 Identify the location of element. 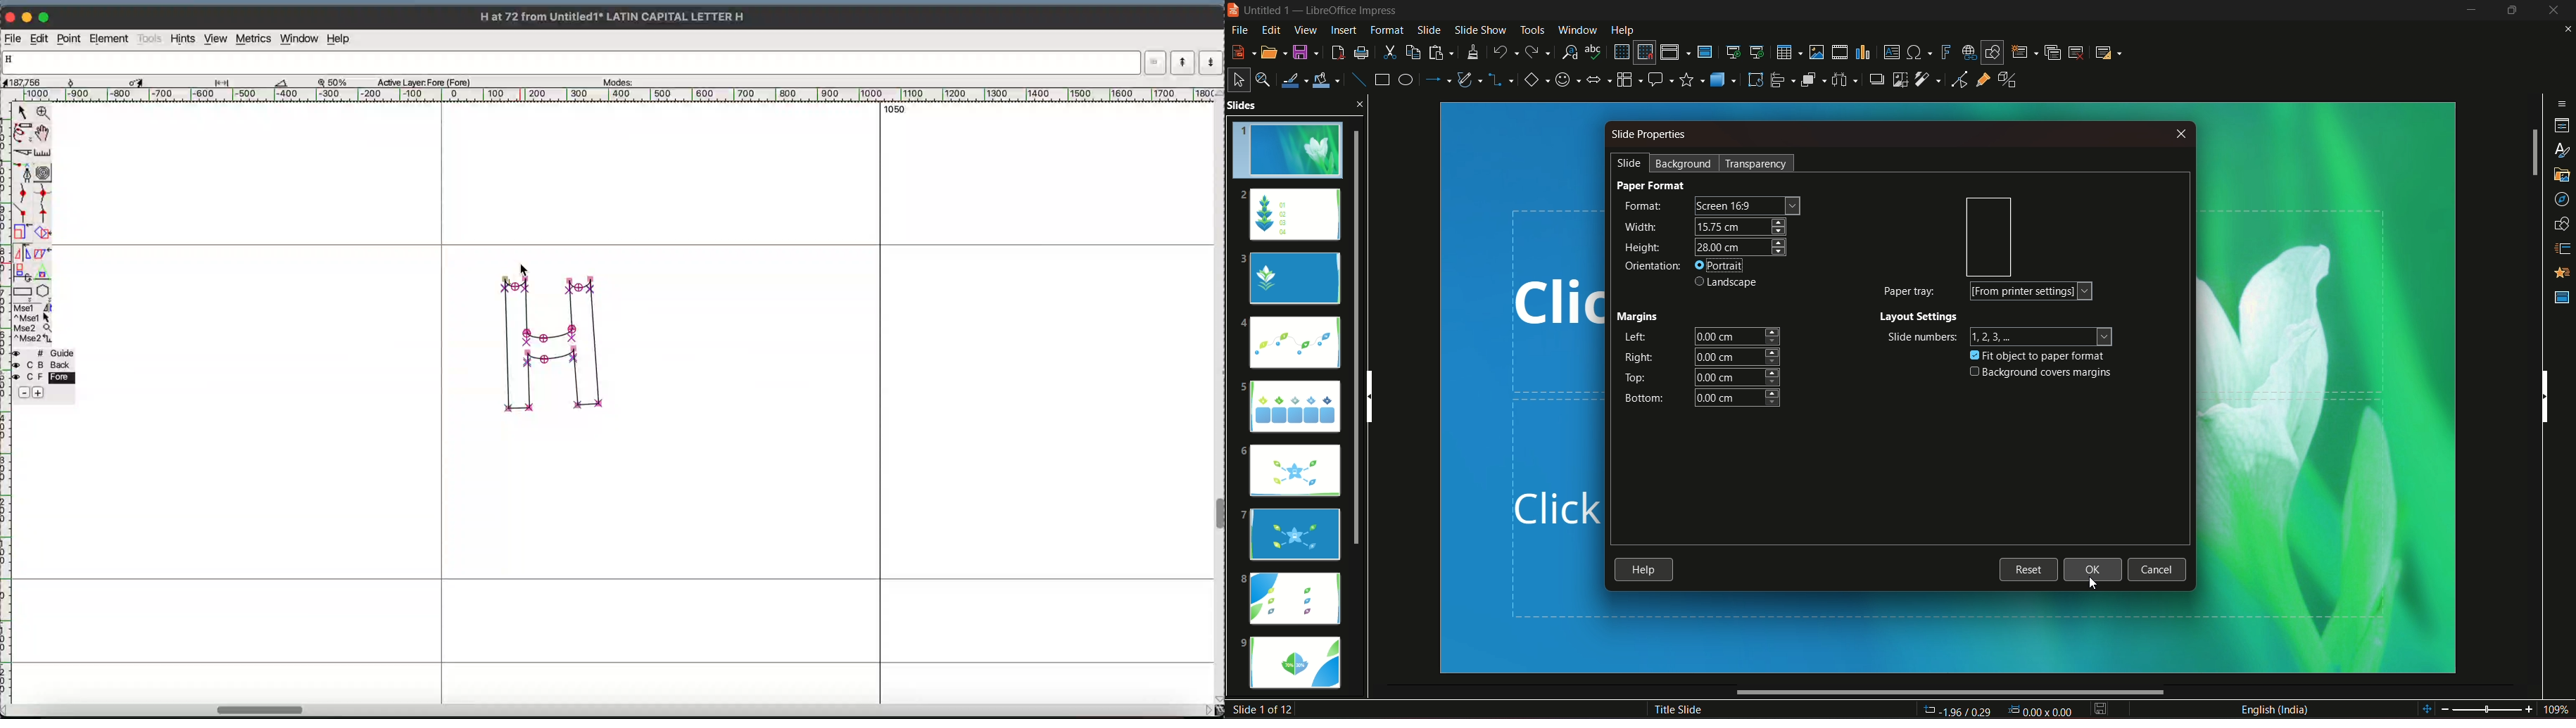
(110, 39).